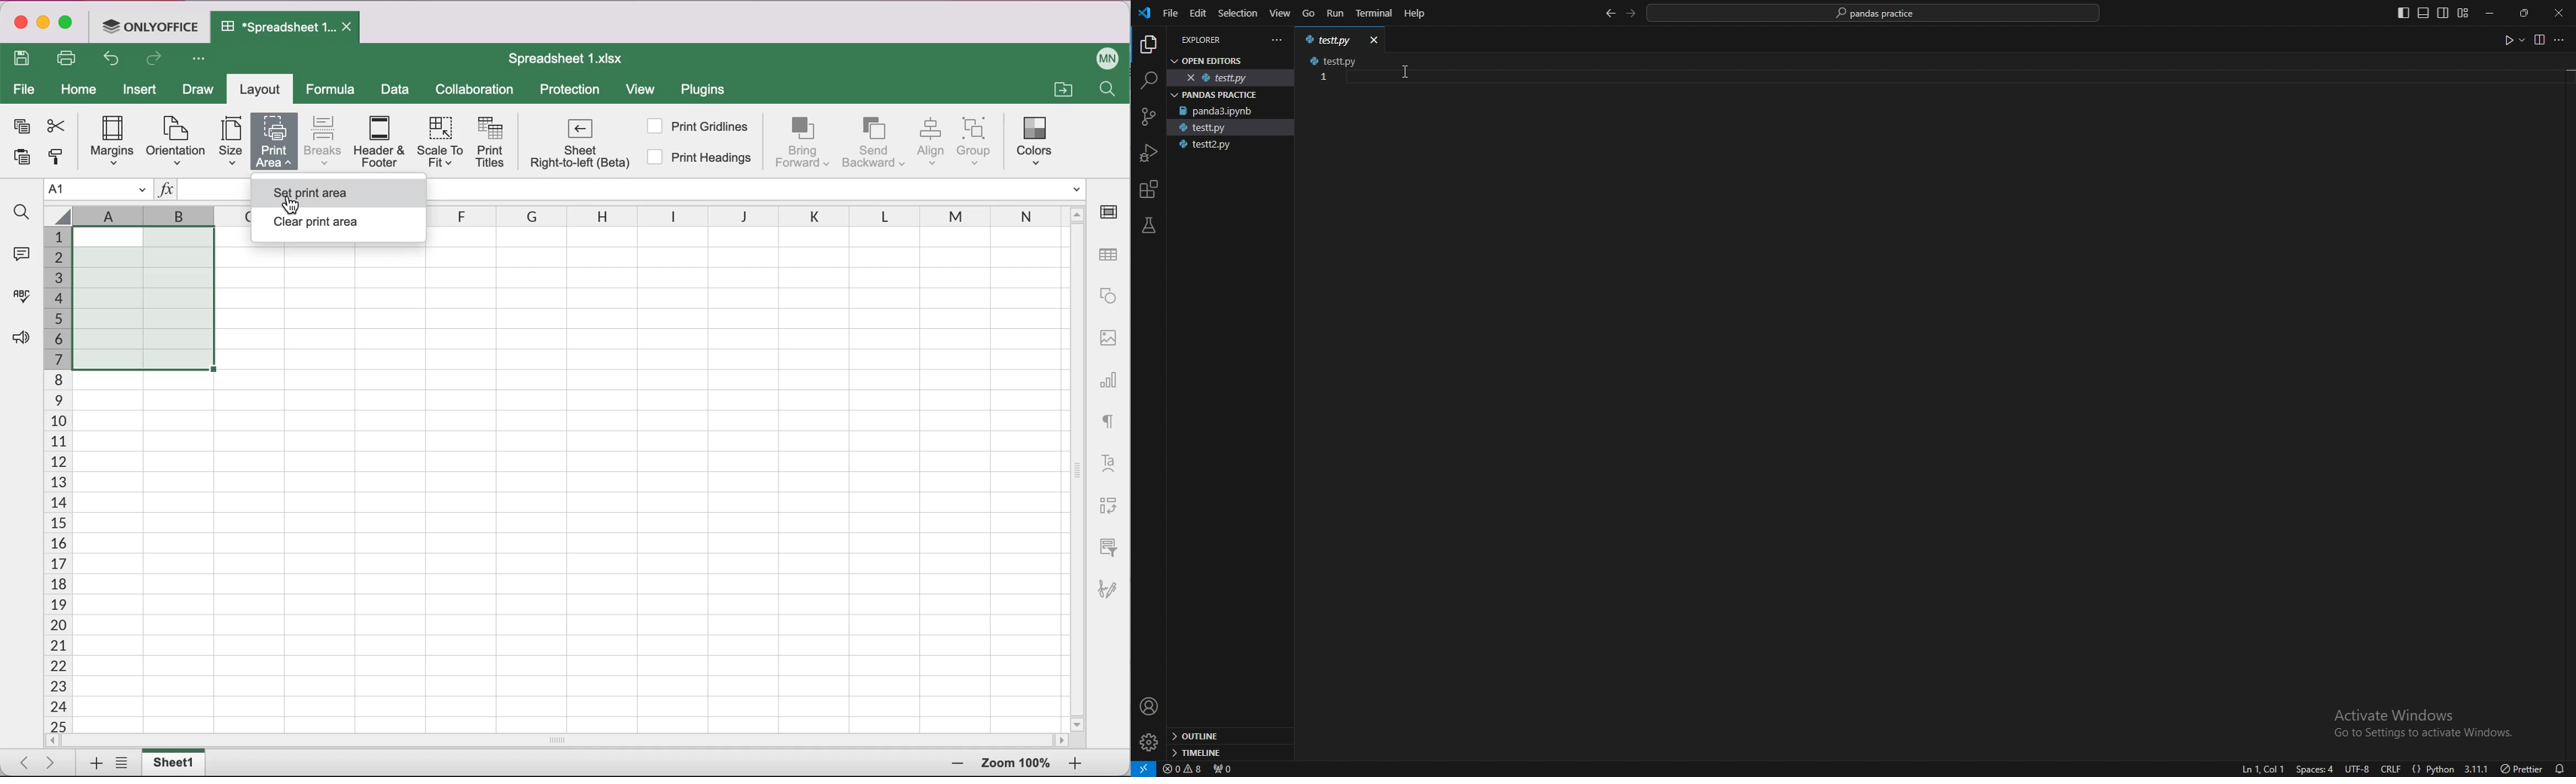  What do you see at coordinates (2494, 14) in the screenshot?
I see `minimize` at bounding box center [2494, 14].